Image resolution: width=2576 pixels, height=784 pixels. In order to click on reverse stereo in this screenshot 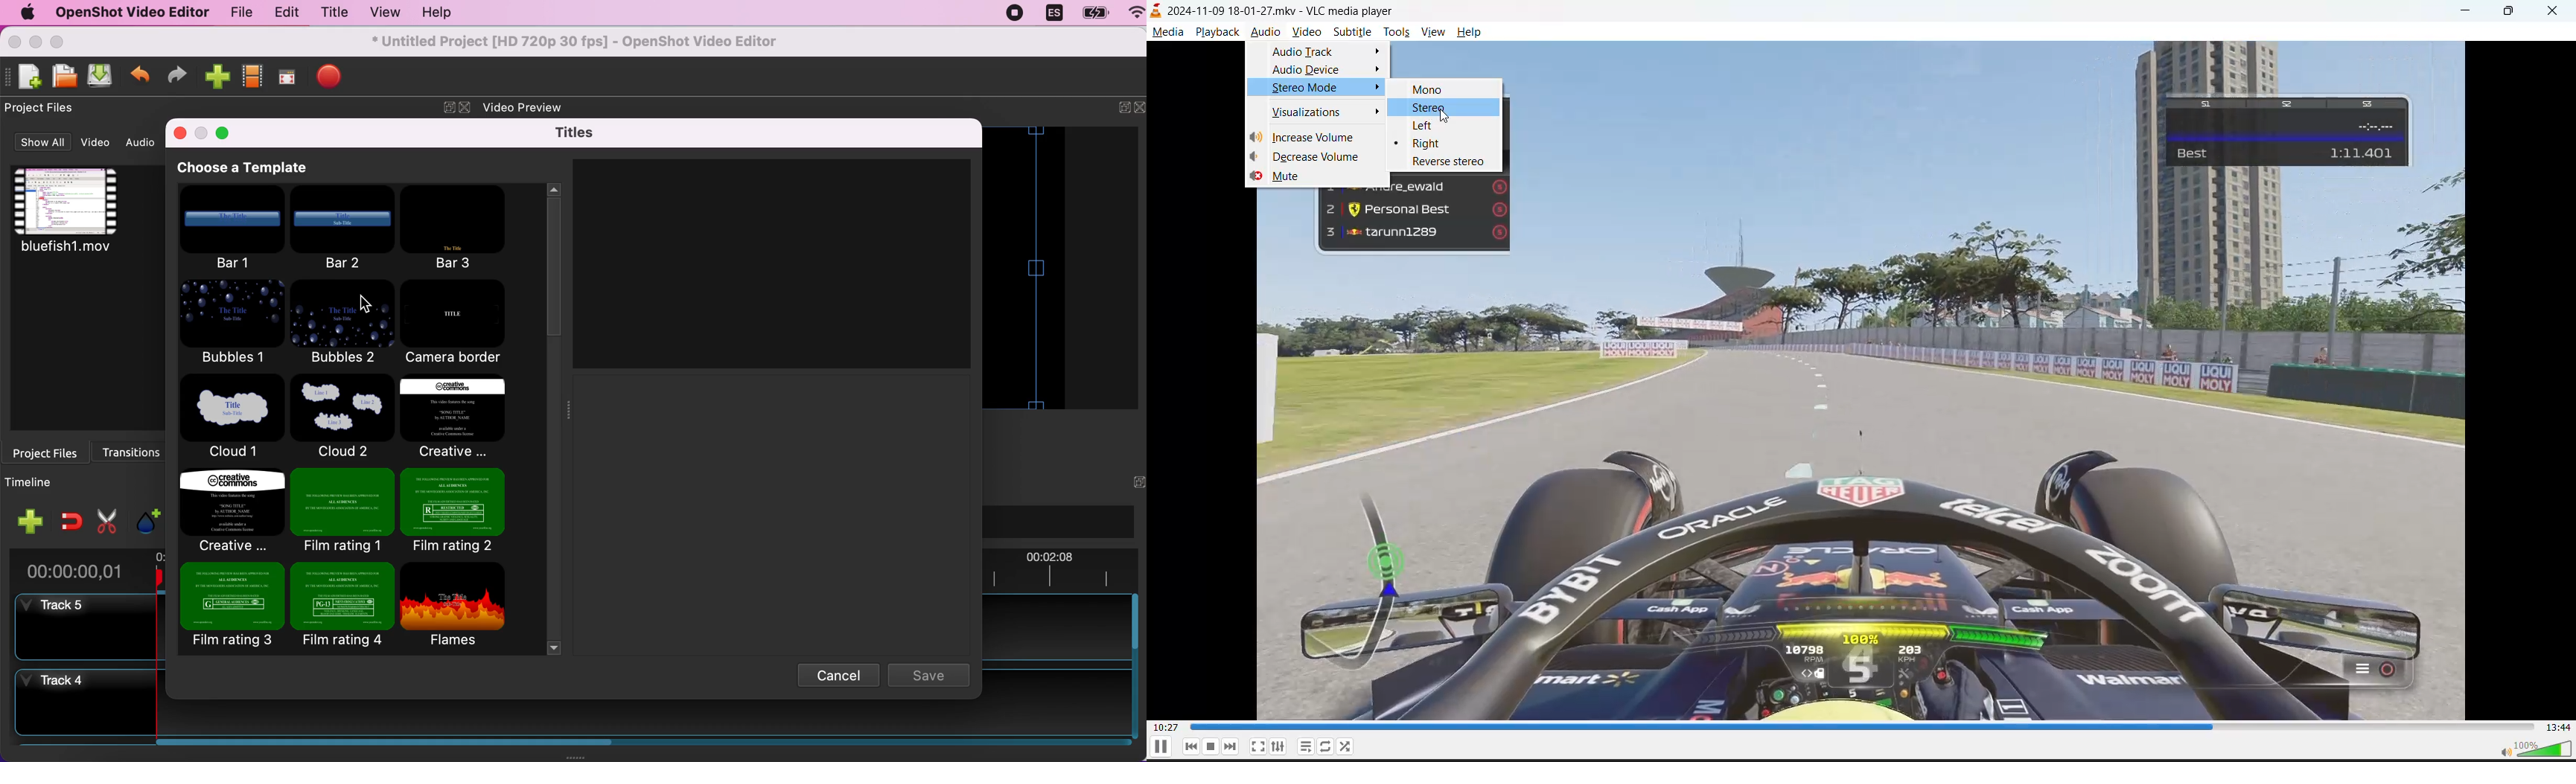, I will do `click(1449, 164)`.